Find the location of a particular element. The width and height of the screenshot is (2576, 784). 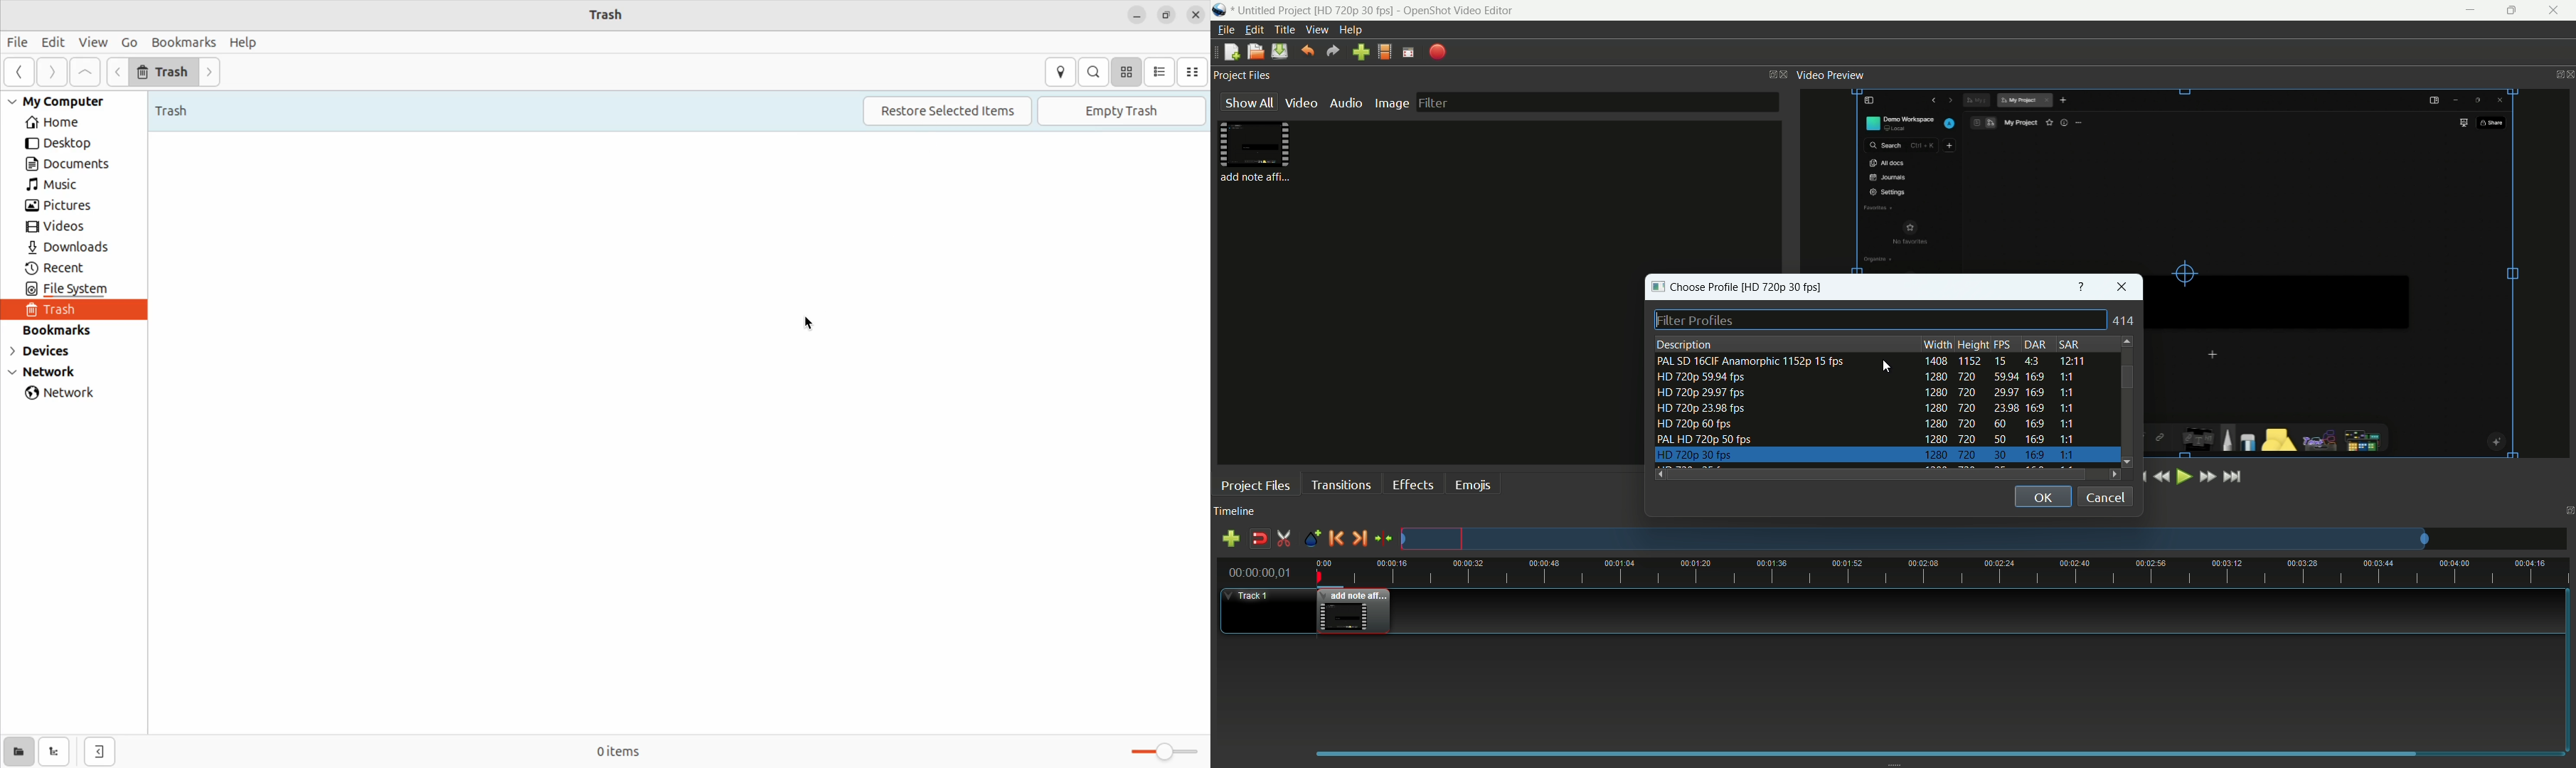

profile-3 is located at coordinates (1870, 394).